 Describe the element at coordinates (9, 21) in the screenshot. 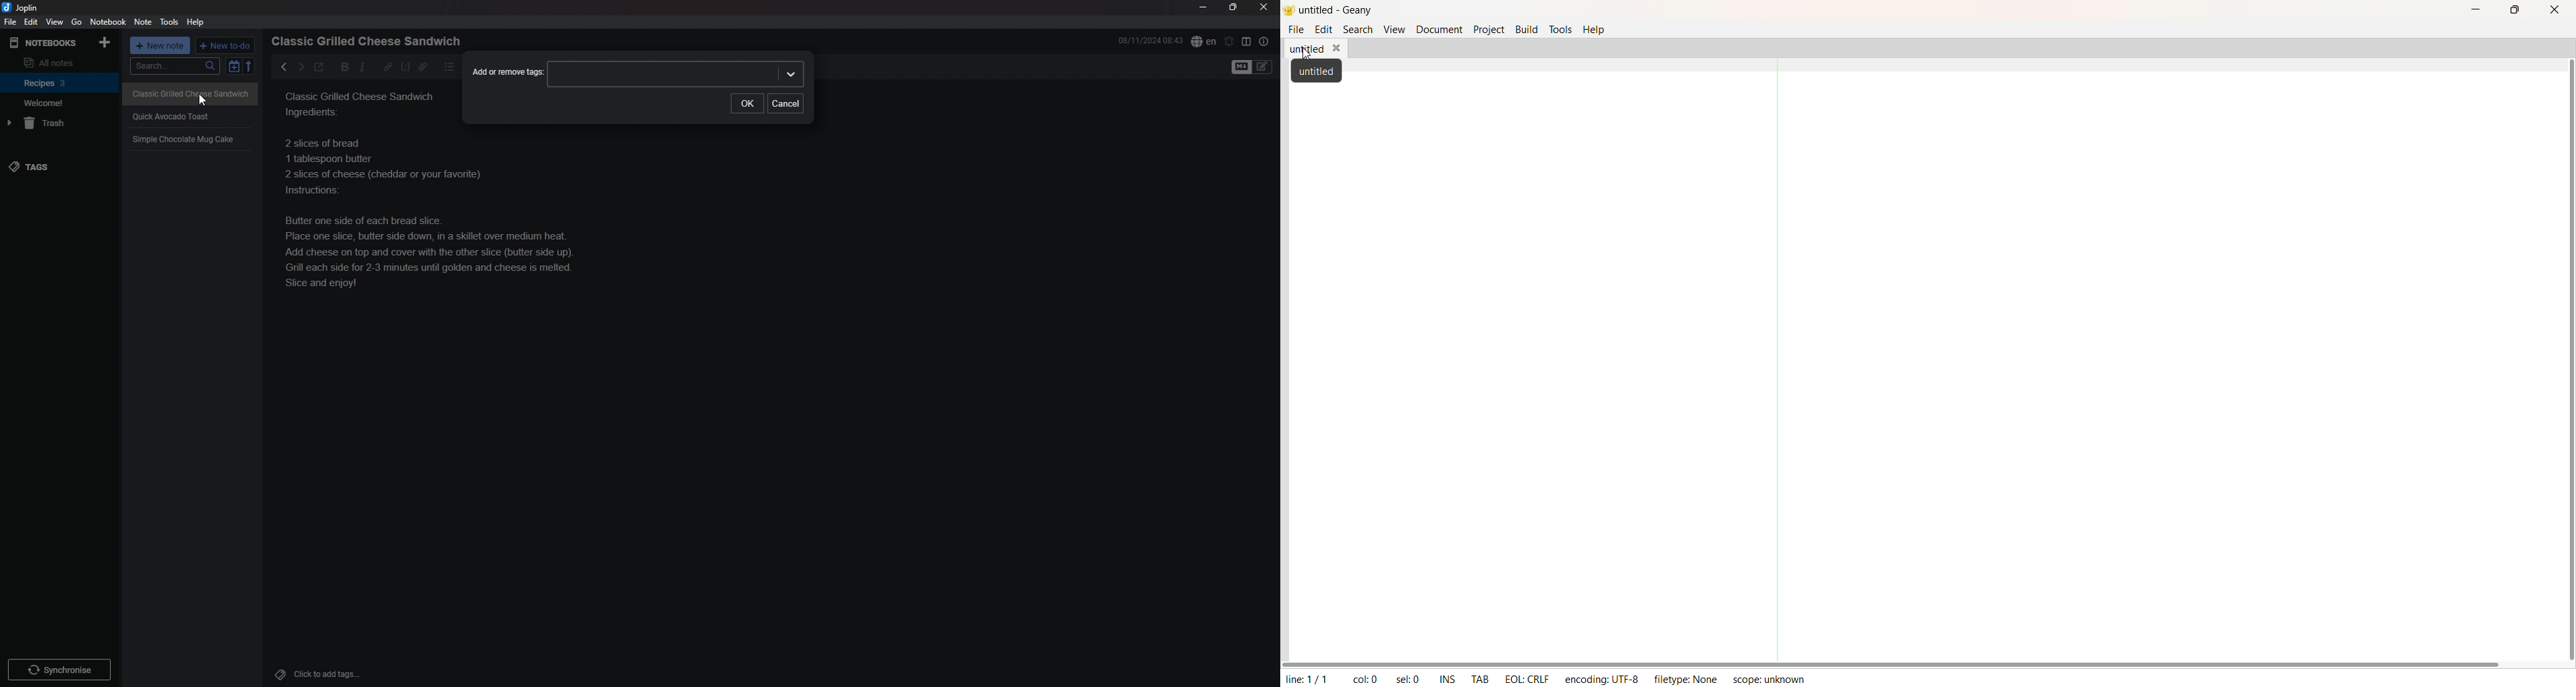

I see `file` at that location.